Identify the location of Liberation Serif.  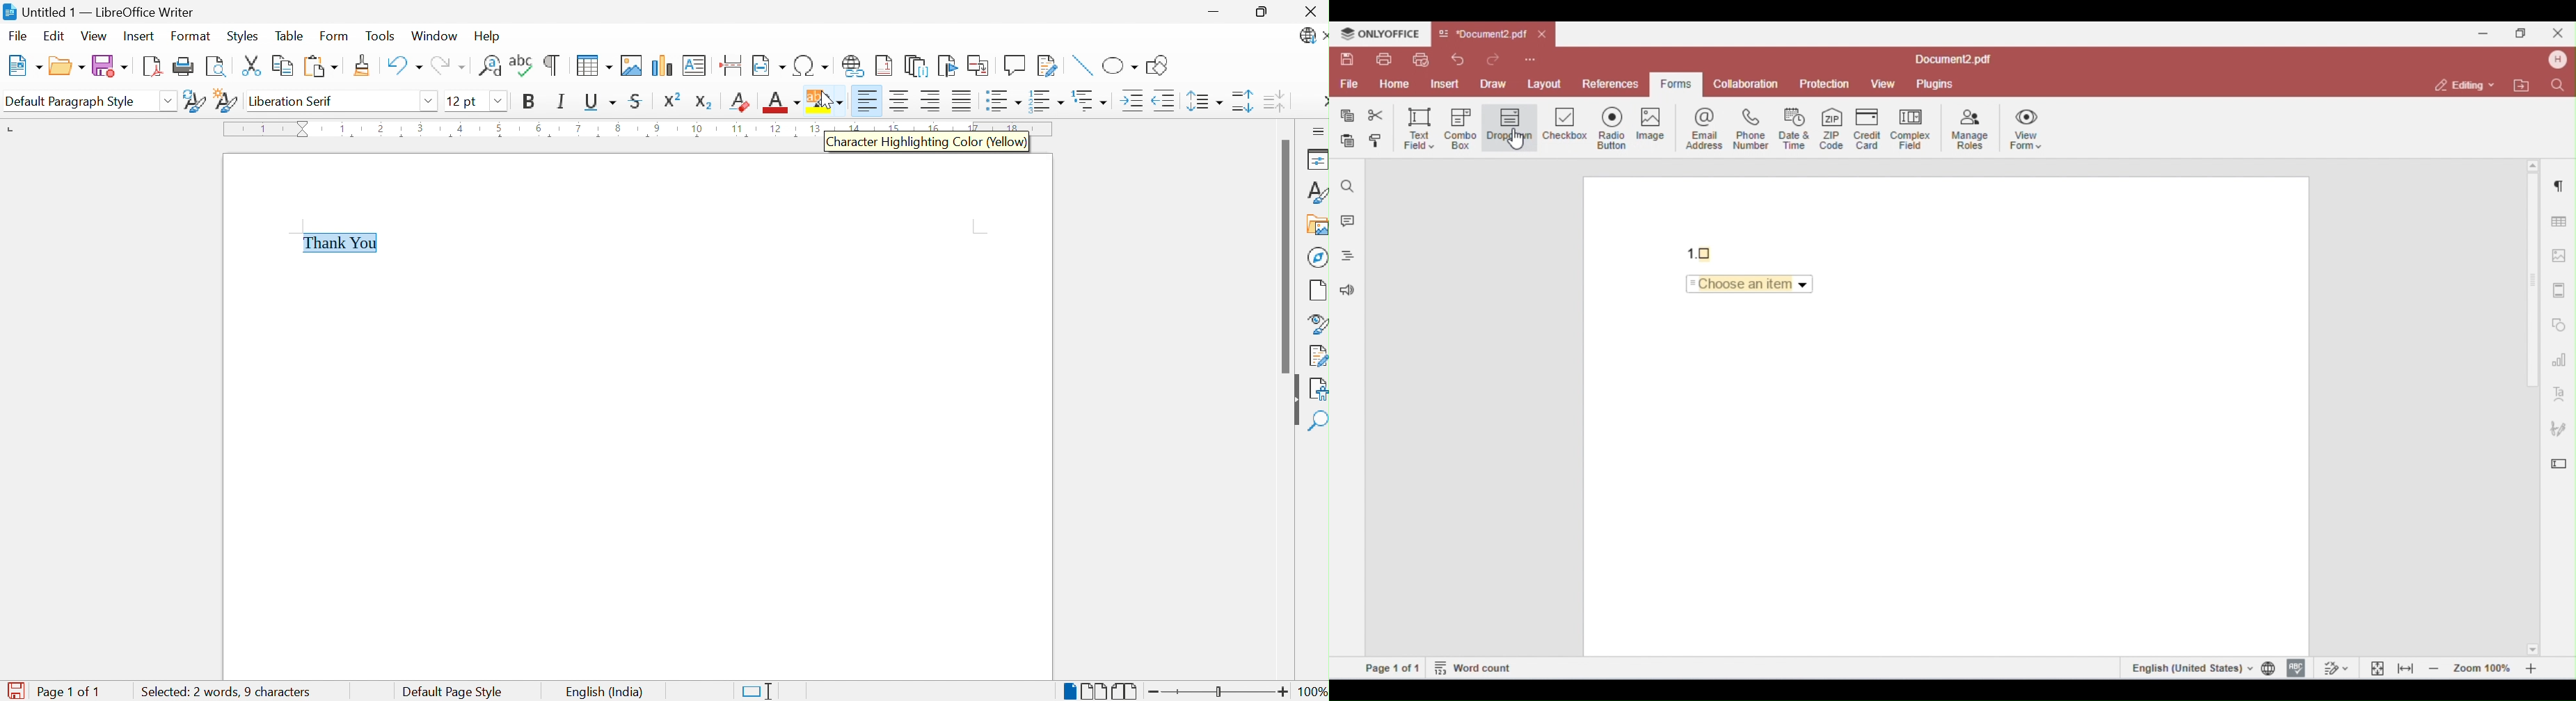
(292, 102).